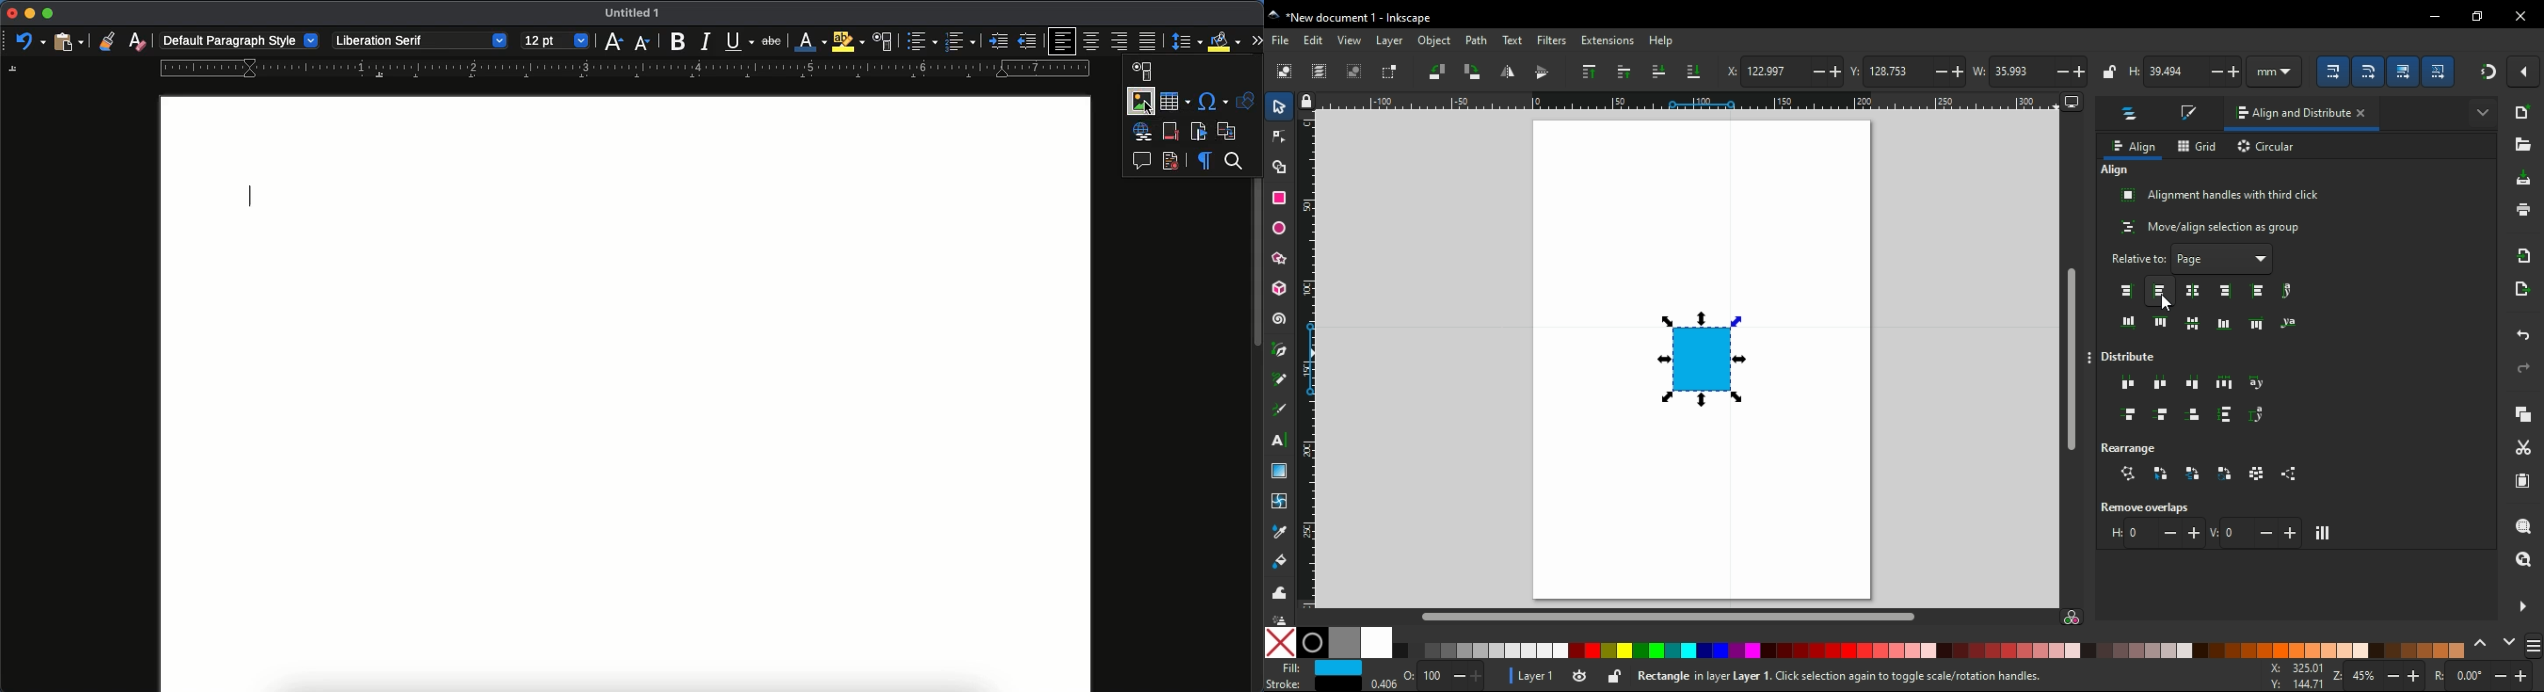 The height and width of the screenshot is (700, 2548). What do you see at coordinates (1282, 616) in the screenshot?
I see `spray tool` at bounding box center [1282, 616].